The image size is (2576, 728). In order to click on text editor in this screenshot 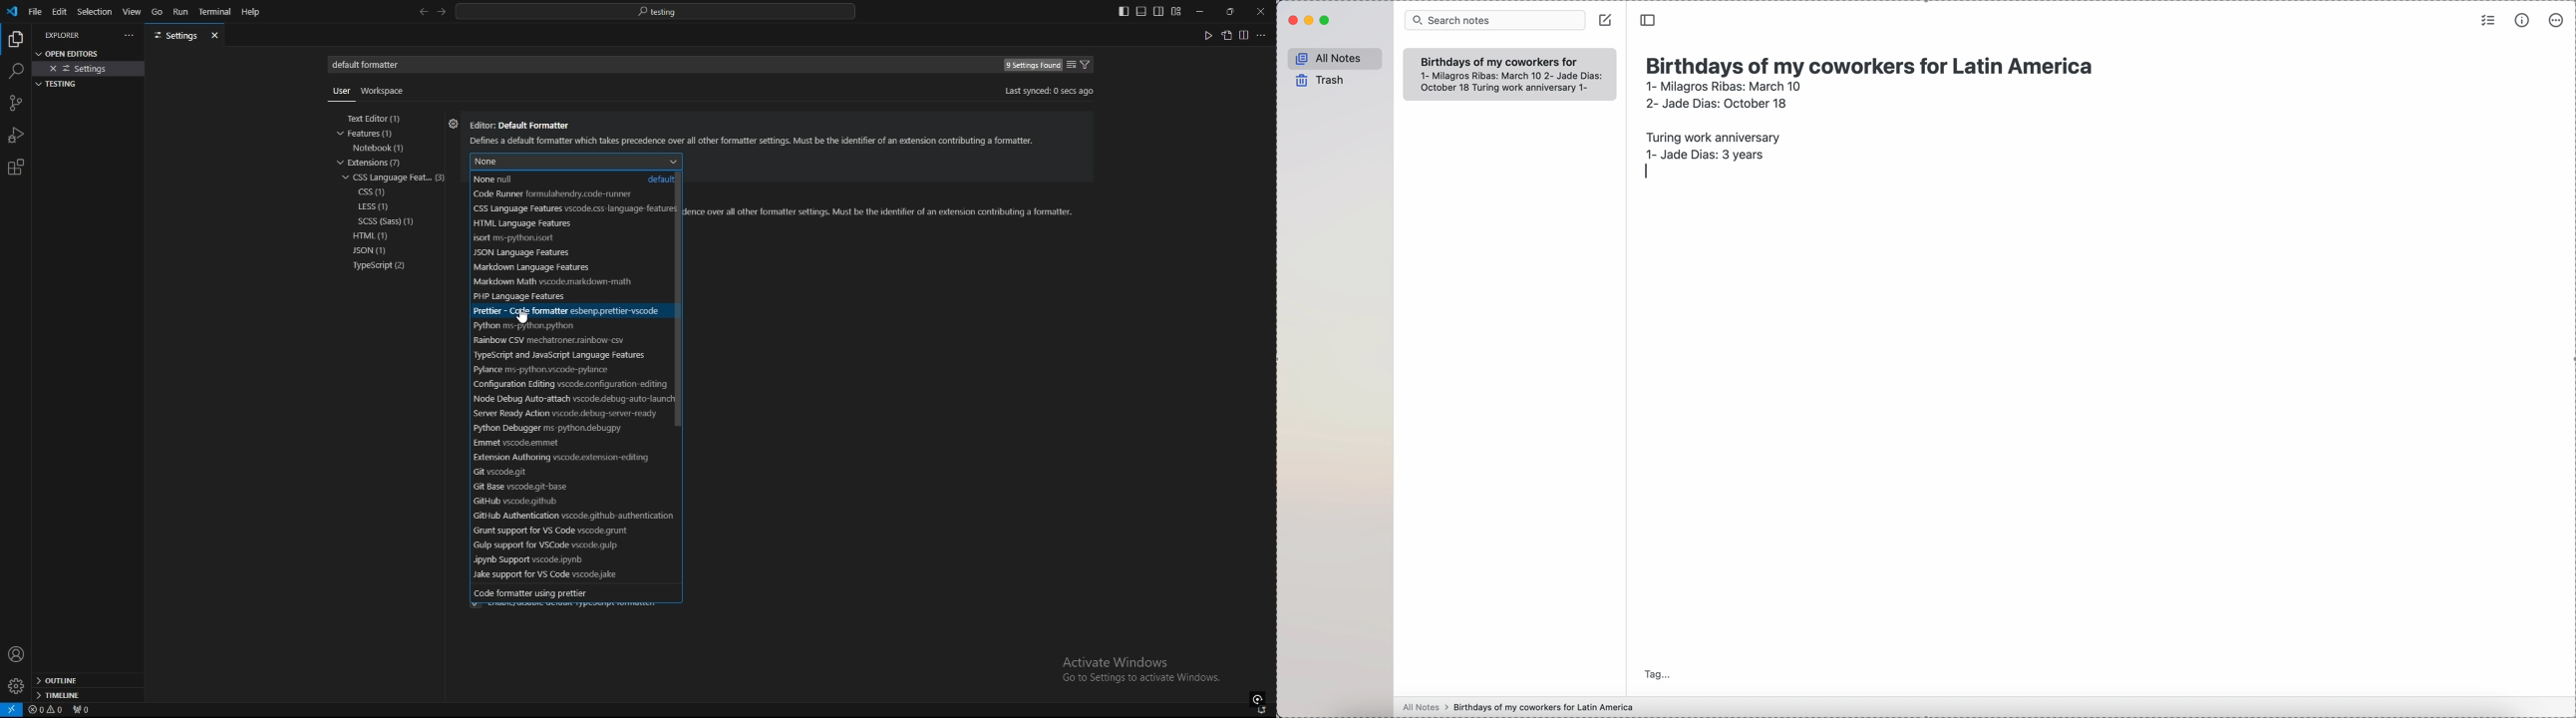, I will do `click(383, 119)`.